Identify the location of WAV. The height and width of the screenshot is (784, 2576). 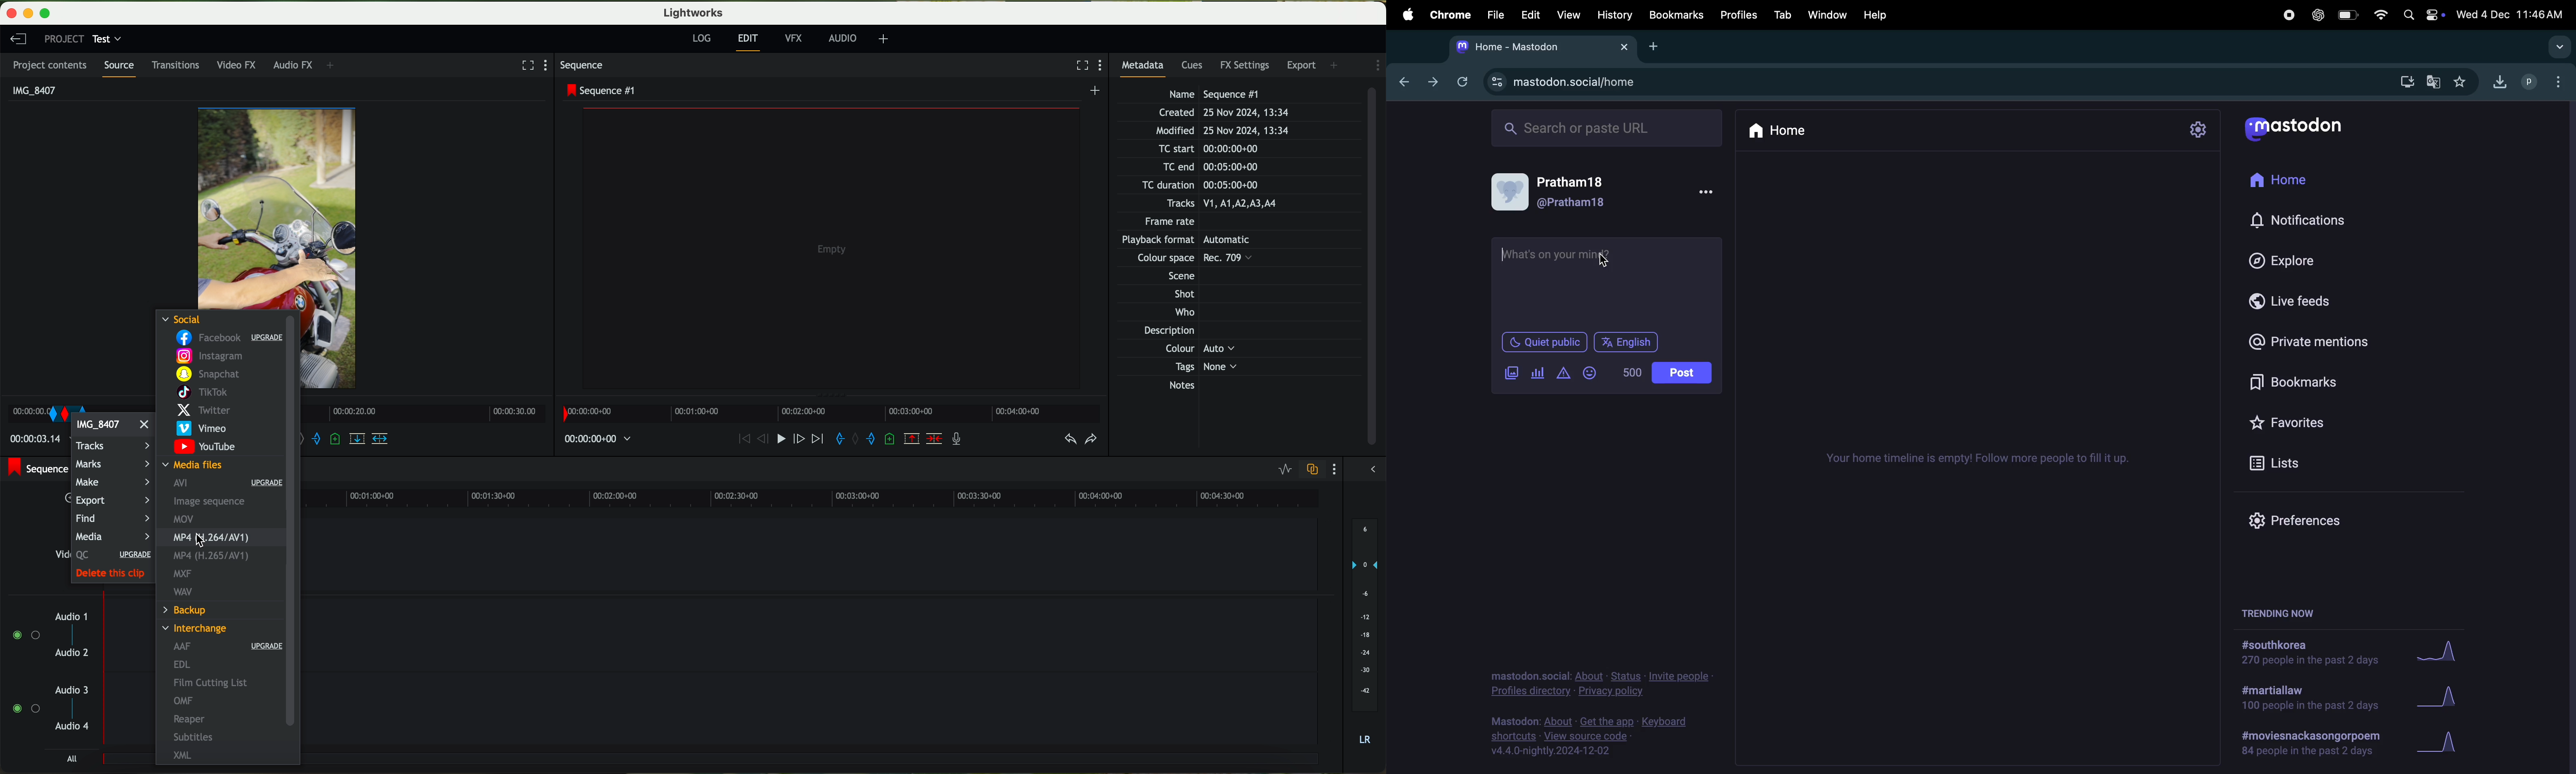
(183, 593).